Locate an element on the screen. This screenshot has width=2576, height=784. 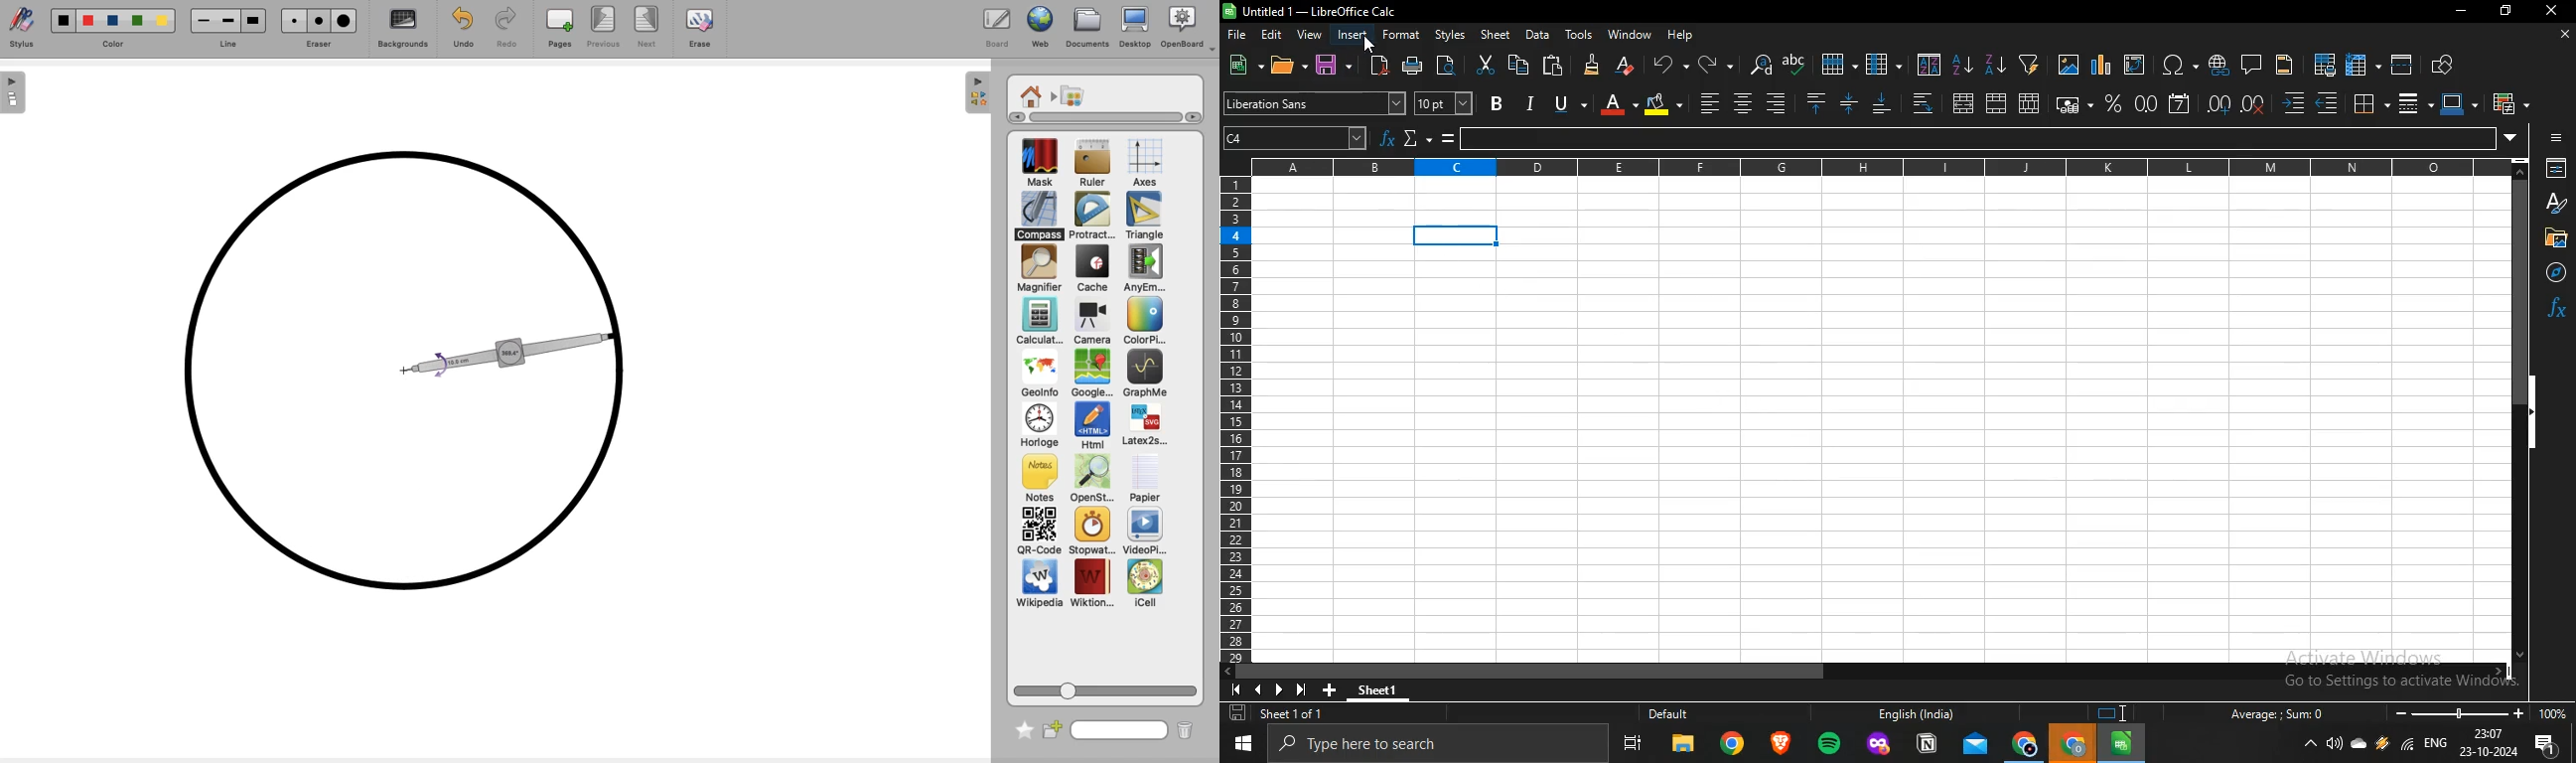
function  is located at coordinates (1388, 140).